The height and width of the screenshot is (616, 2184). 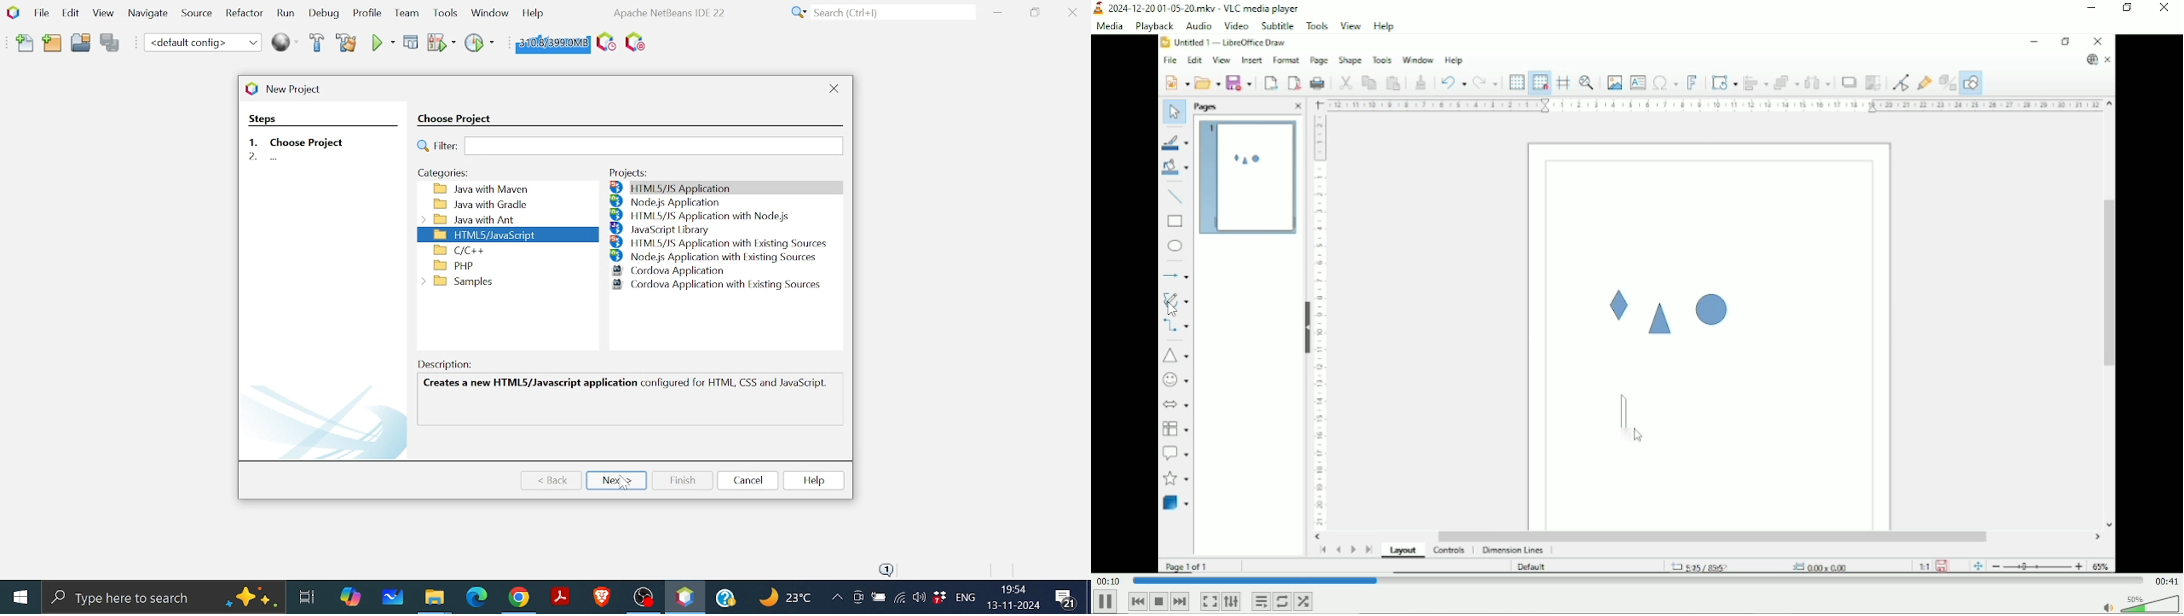 What do you see at coordinates (998, 12) in the screenshot?
I see `Minimize` at bounding box center [998, 12].